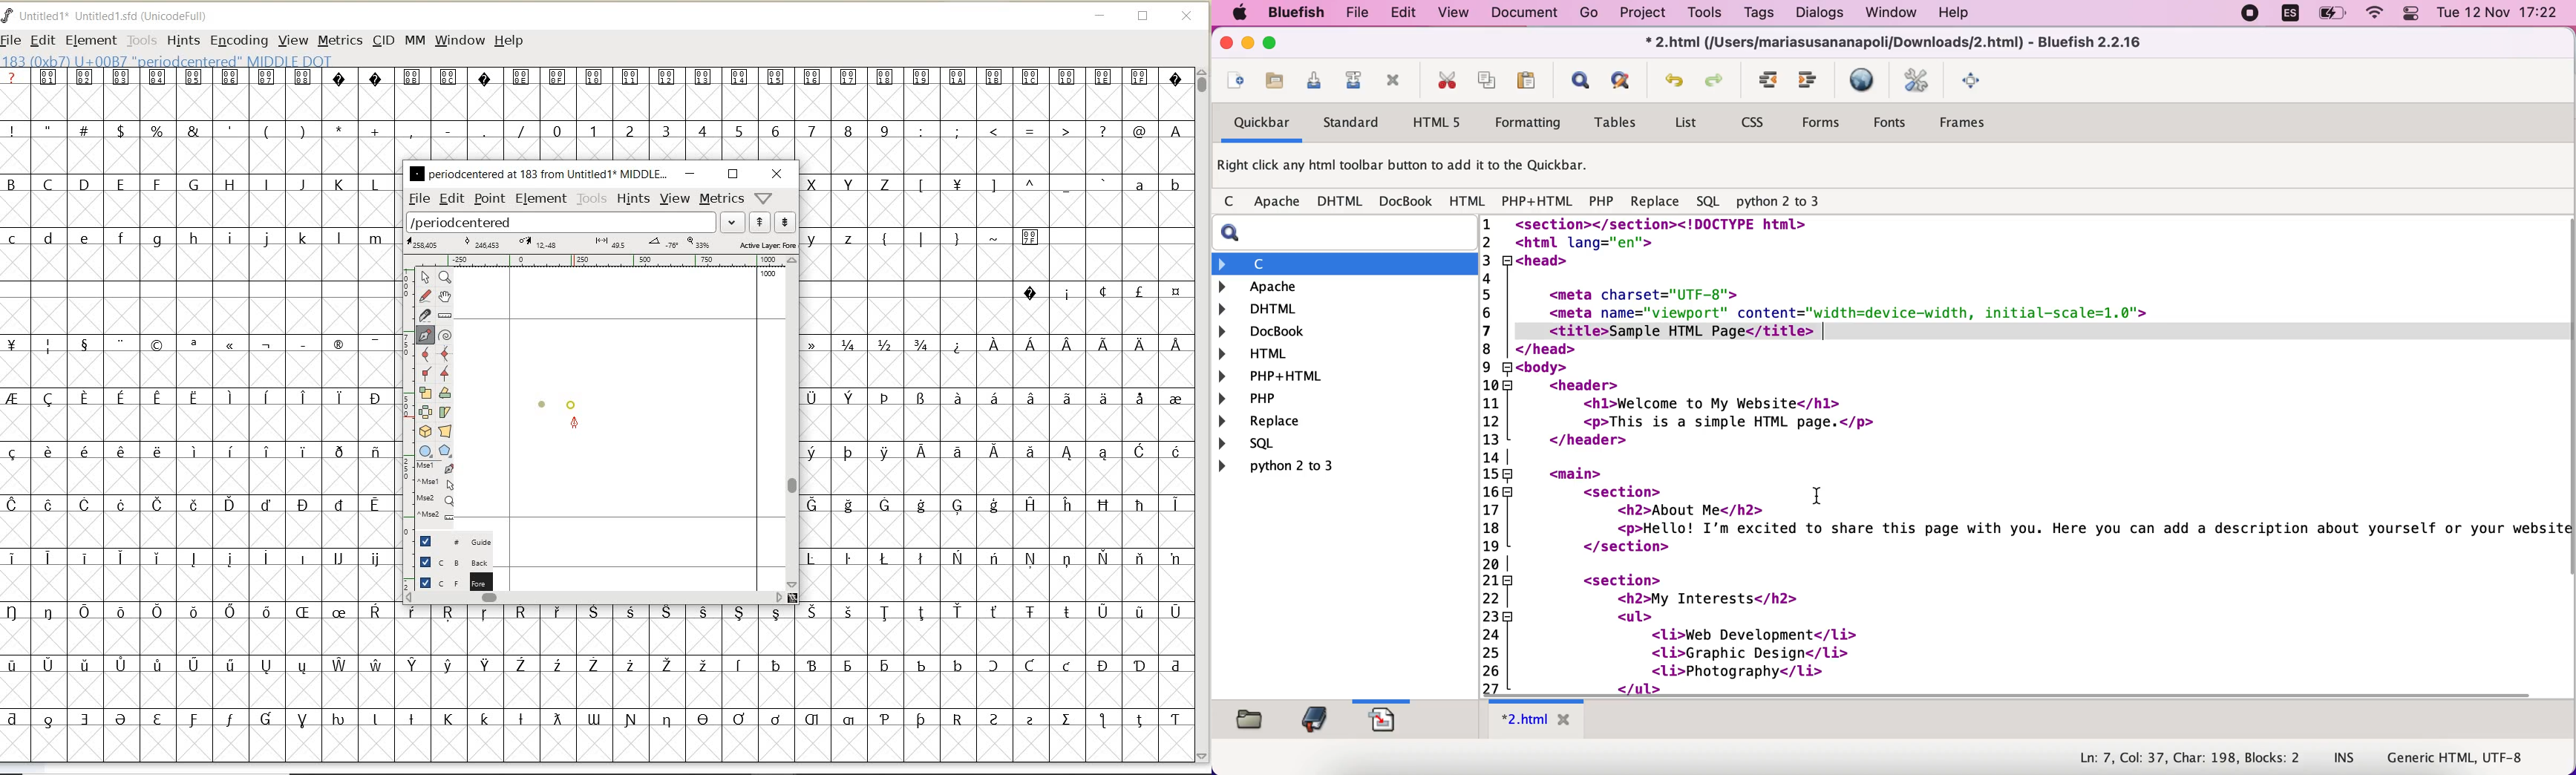 This screenshot has height=784, width=2576. I want to click on docbook, so click(1408, 201).